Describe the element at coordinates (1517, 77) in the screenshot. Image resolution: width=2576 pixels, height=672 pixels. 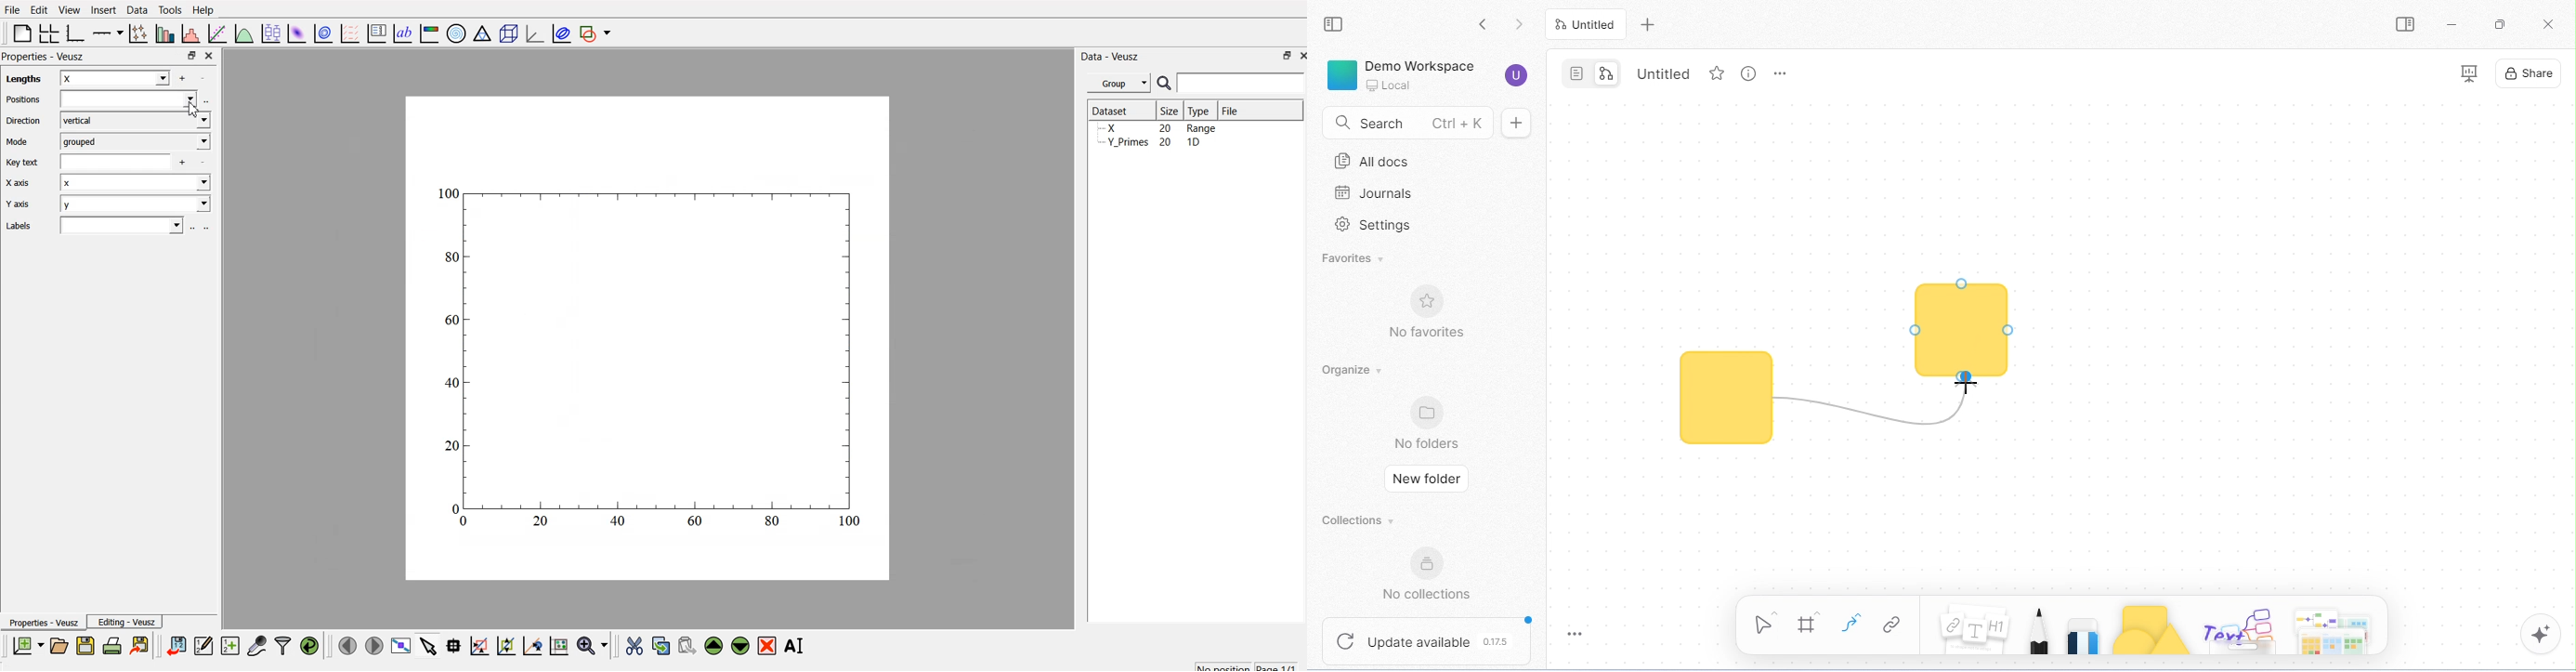
I see `account` at that location.